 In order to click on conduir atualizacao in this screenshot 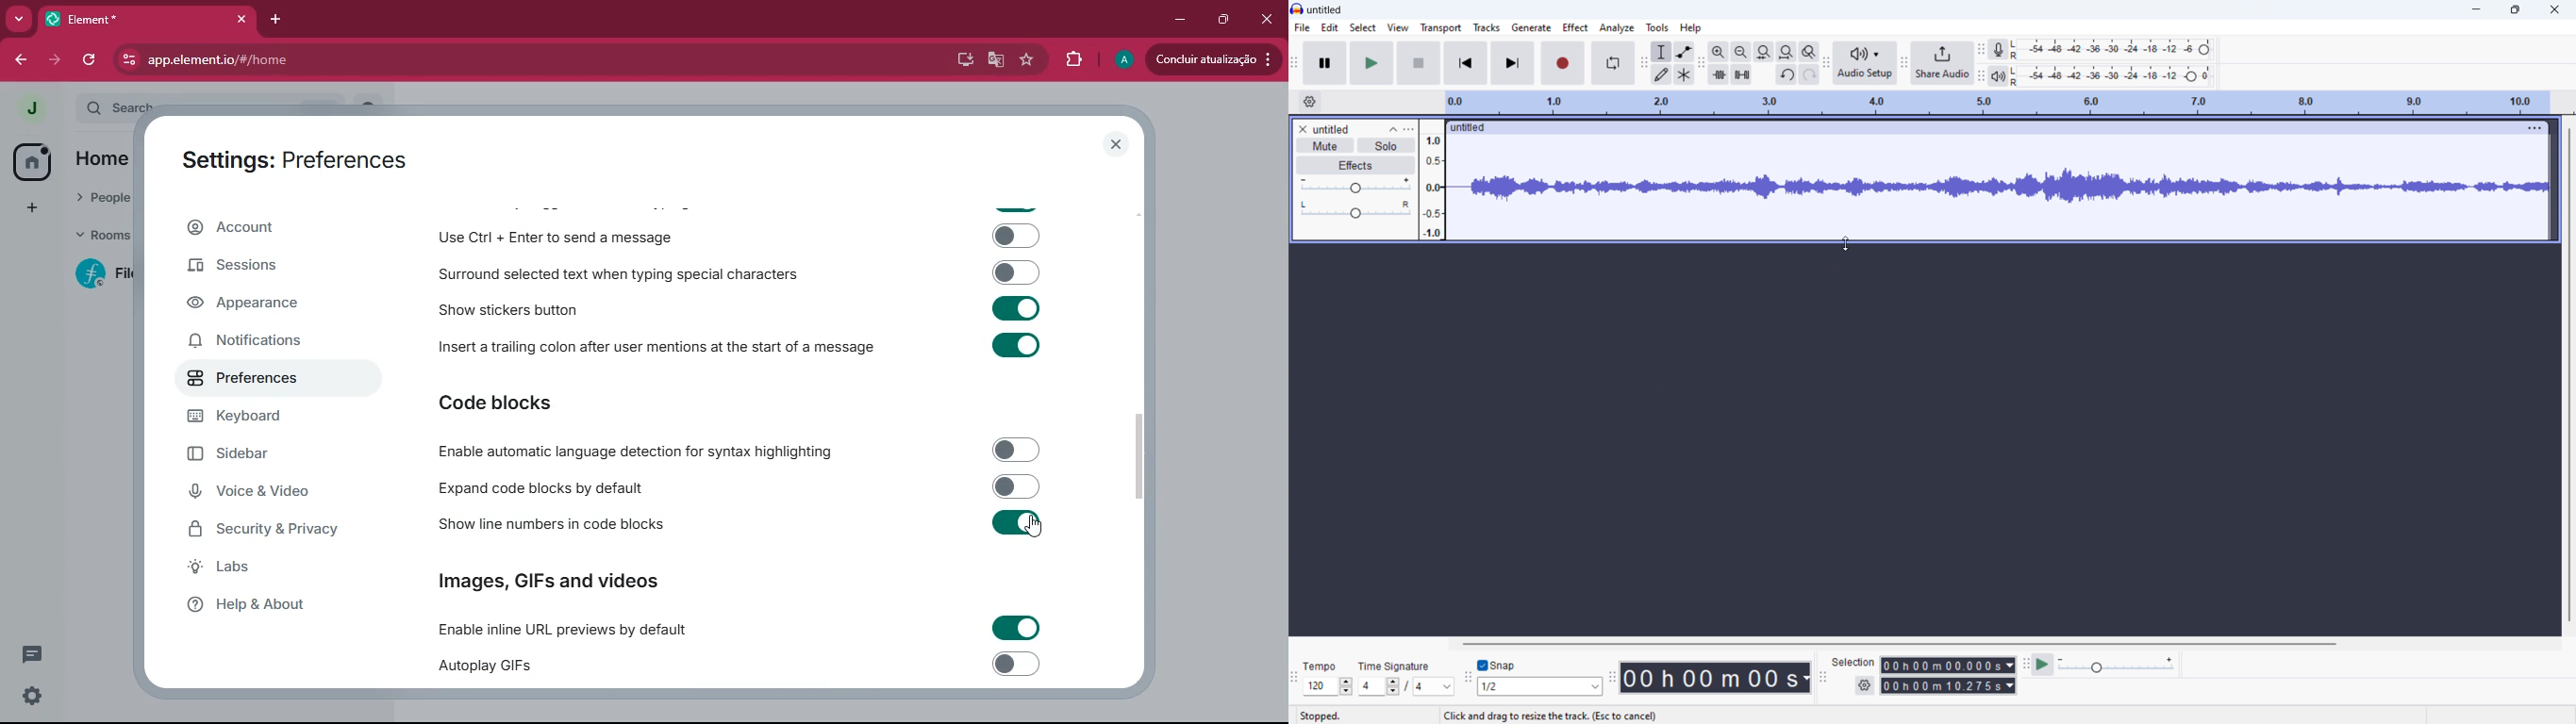, I will do `click(1214, 58)`.